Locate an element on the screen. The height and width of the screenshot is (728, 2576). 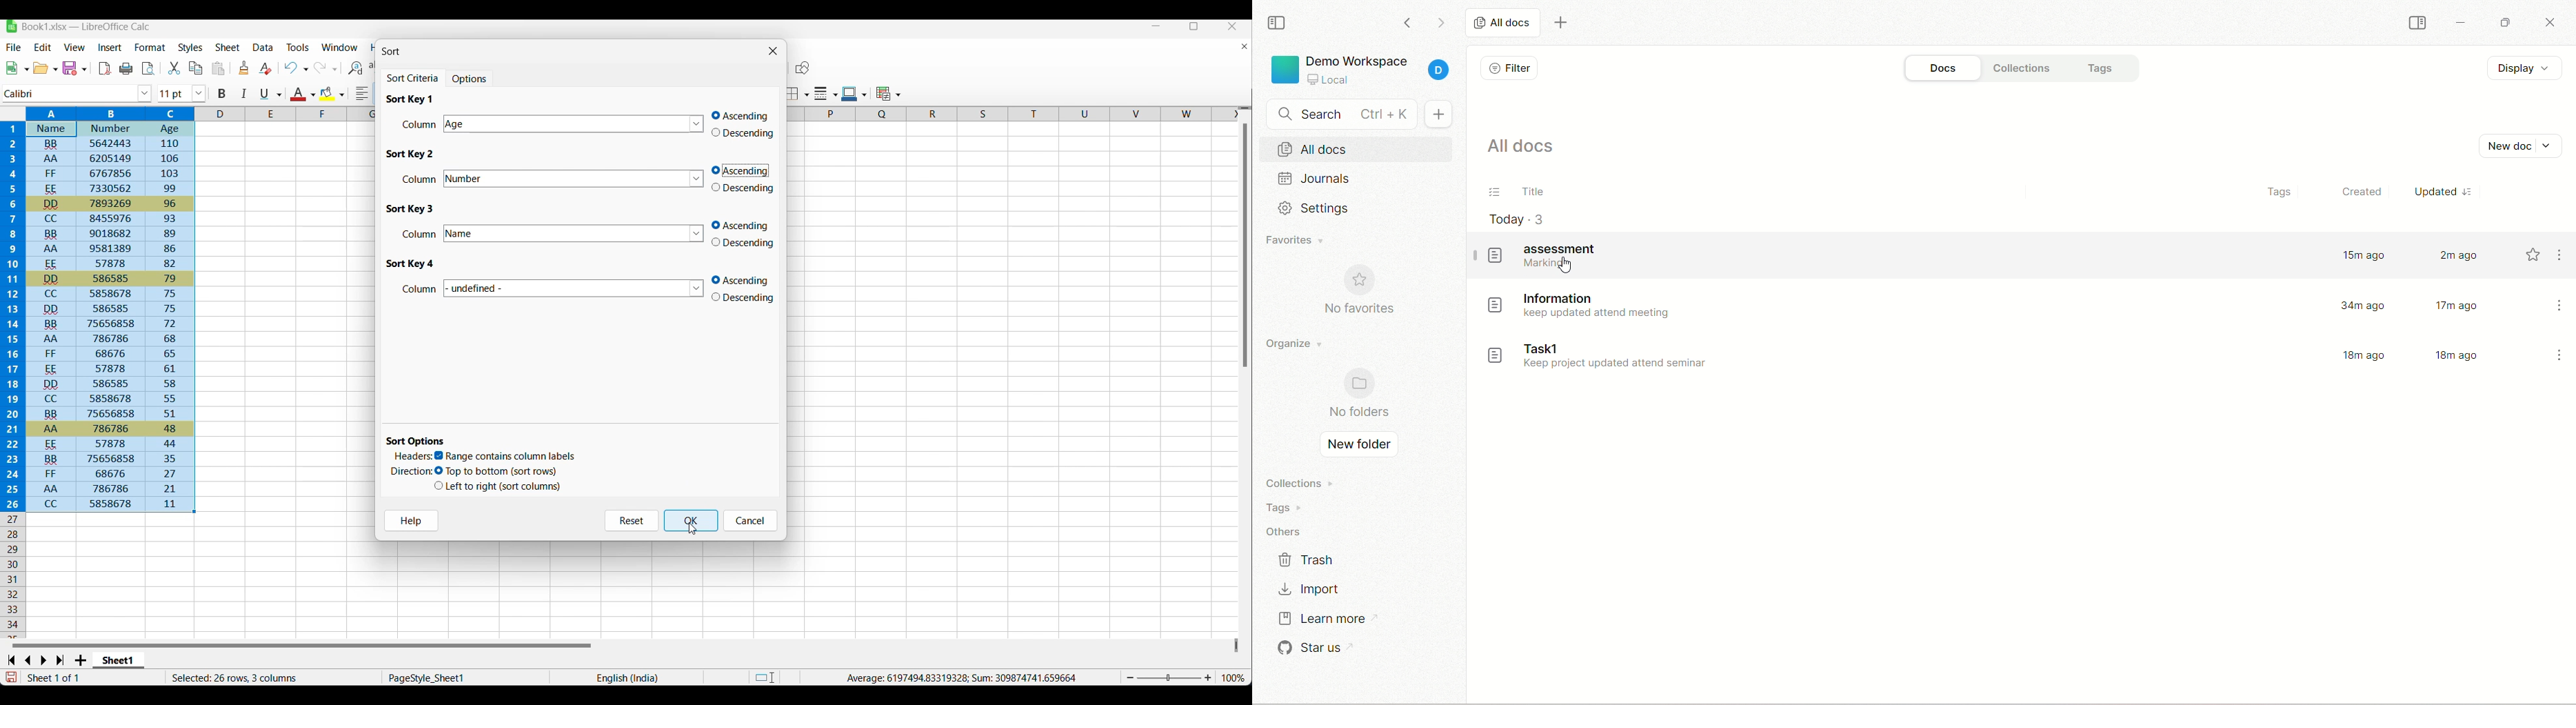
Save inputs is located at coordinates (692, 521).